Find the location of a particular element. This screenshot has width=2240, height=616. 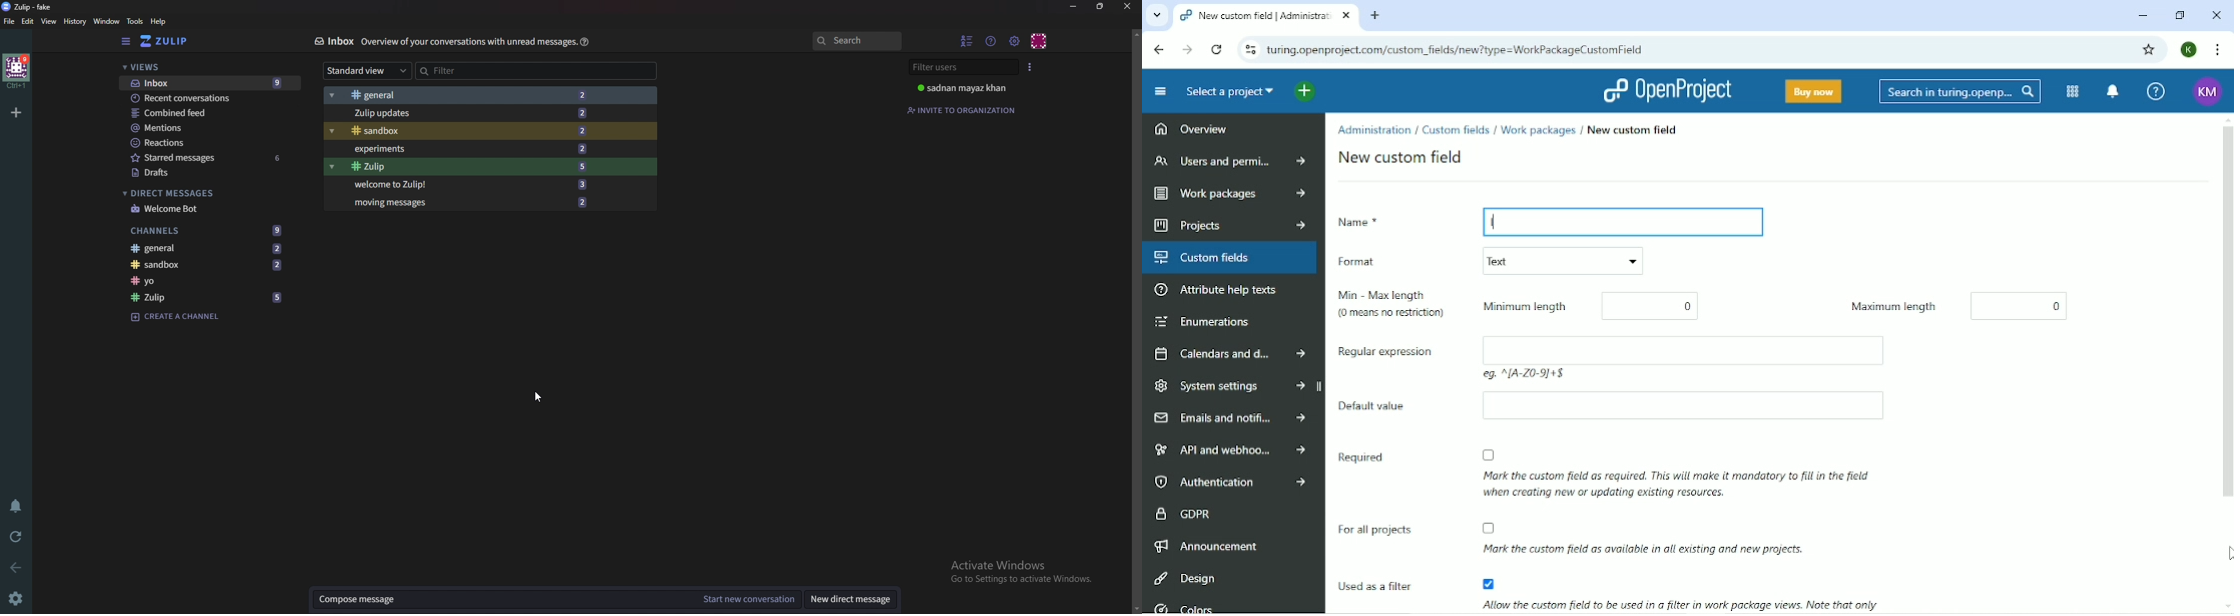

Go back is located at coordinates (15, 566).